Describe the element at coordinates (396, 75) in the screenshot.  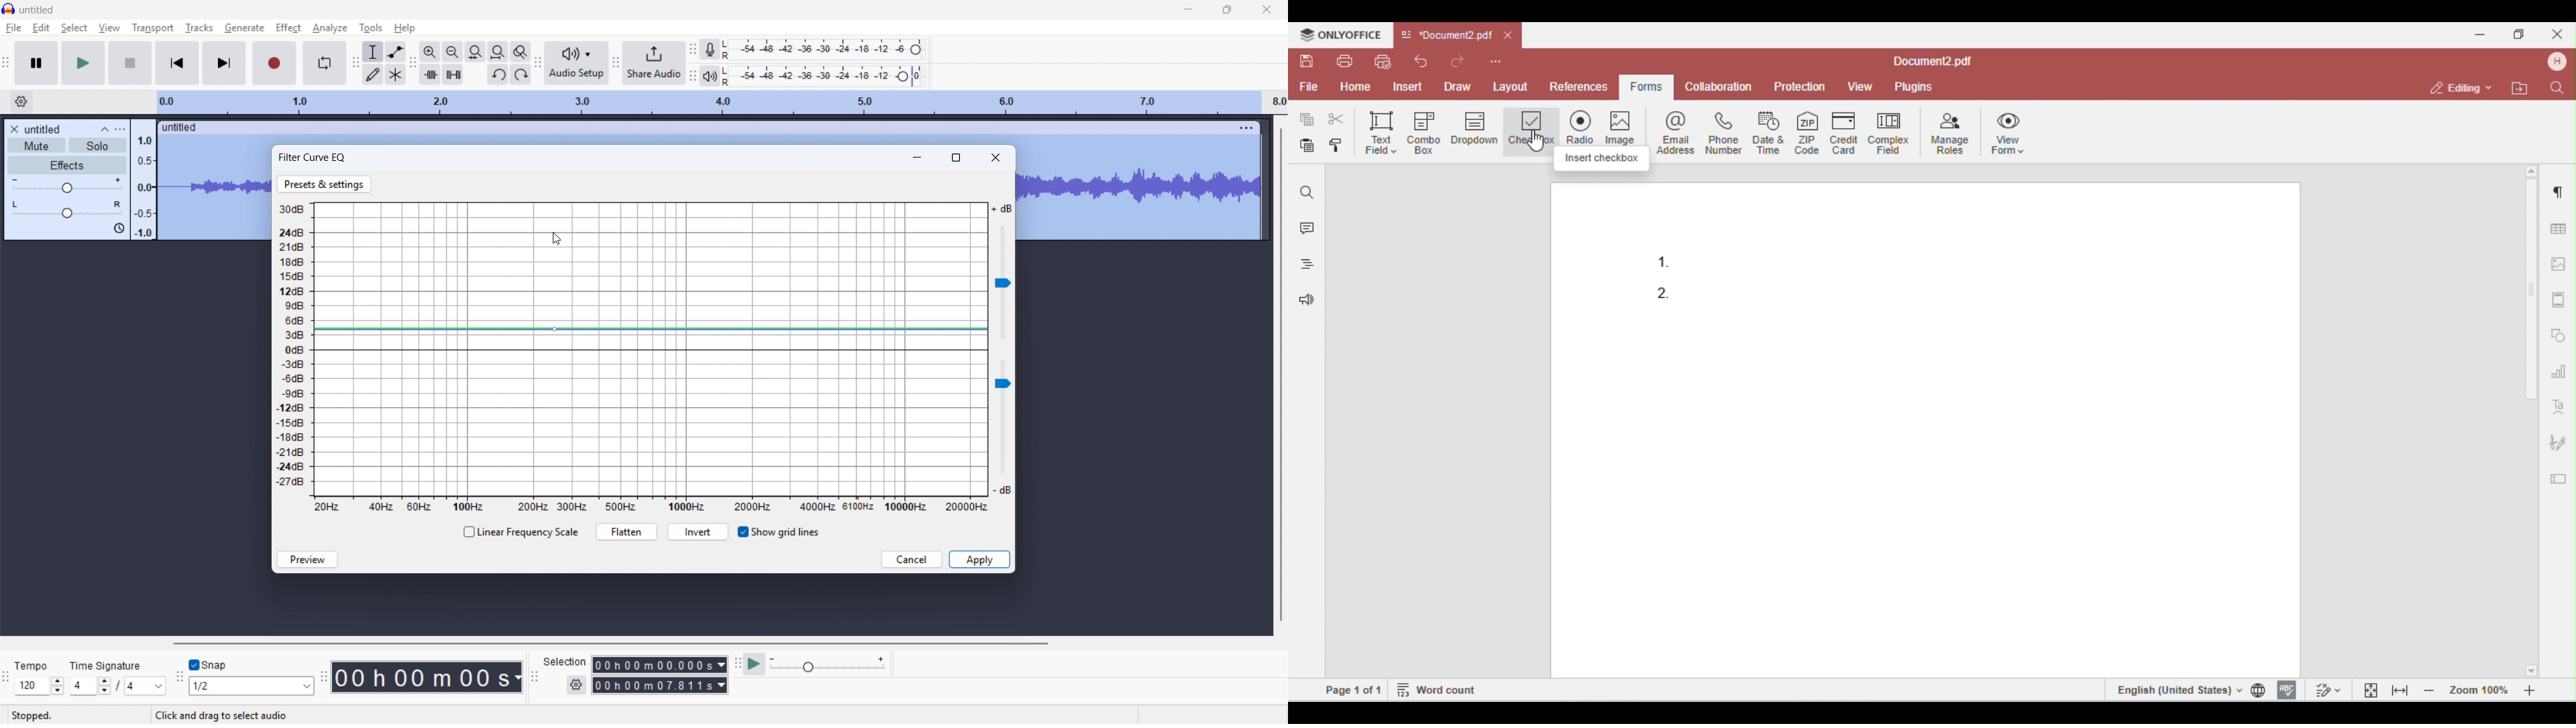
I see `Multi tool ` at that location.